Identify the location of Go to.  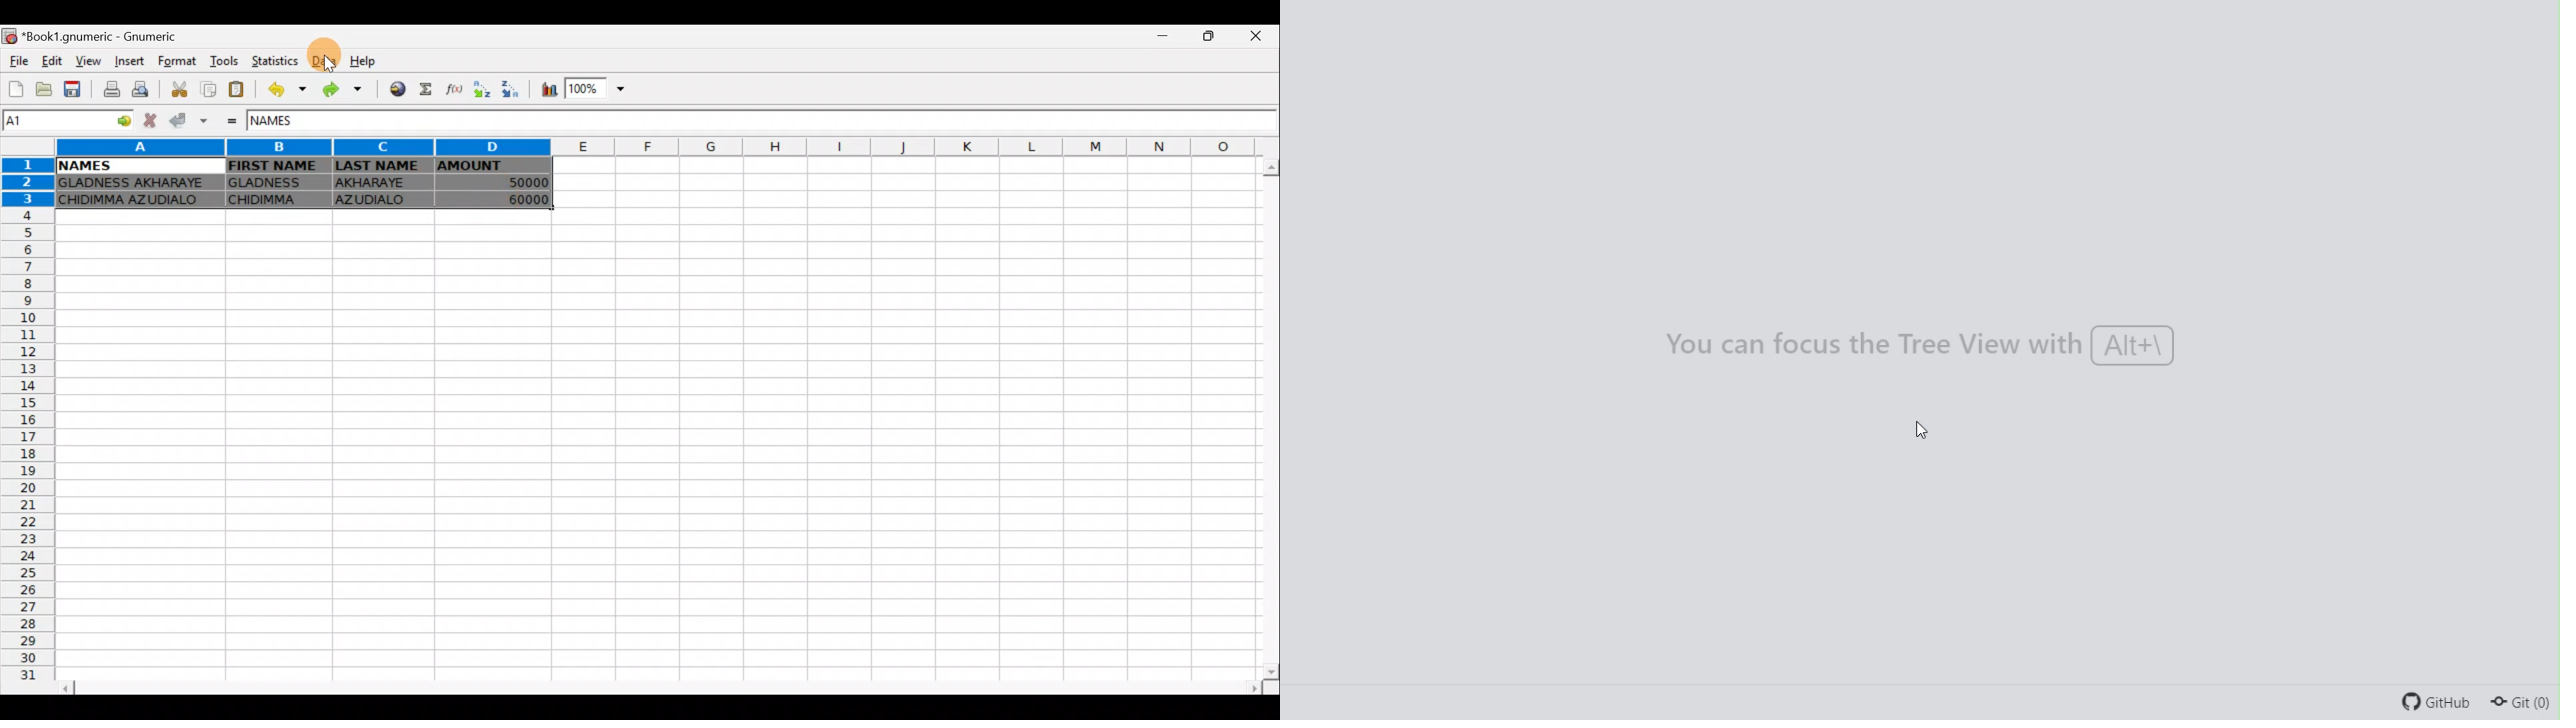
(119, 122).